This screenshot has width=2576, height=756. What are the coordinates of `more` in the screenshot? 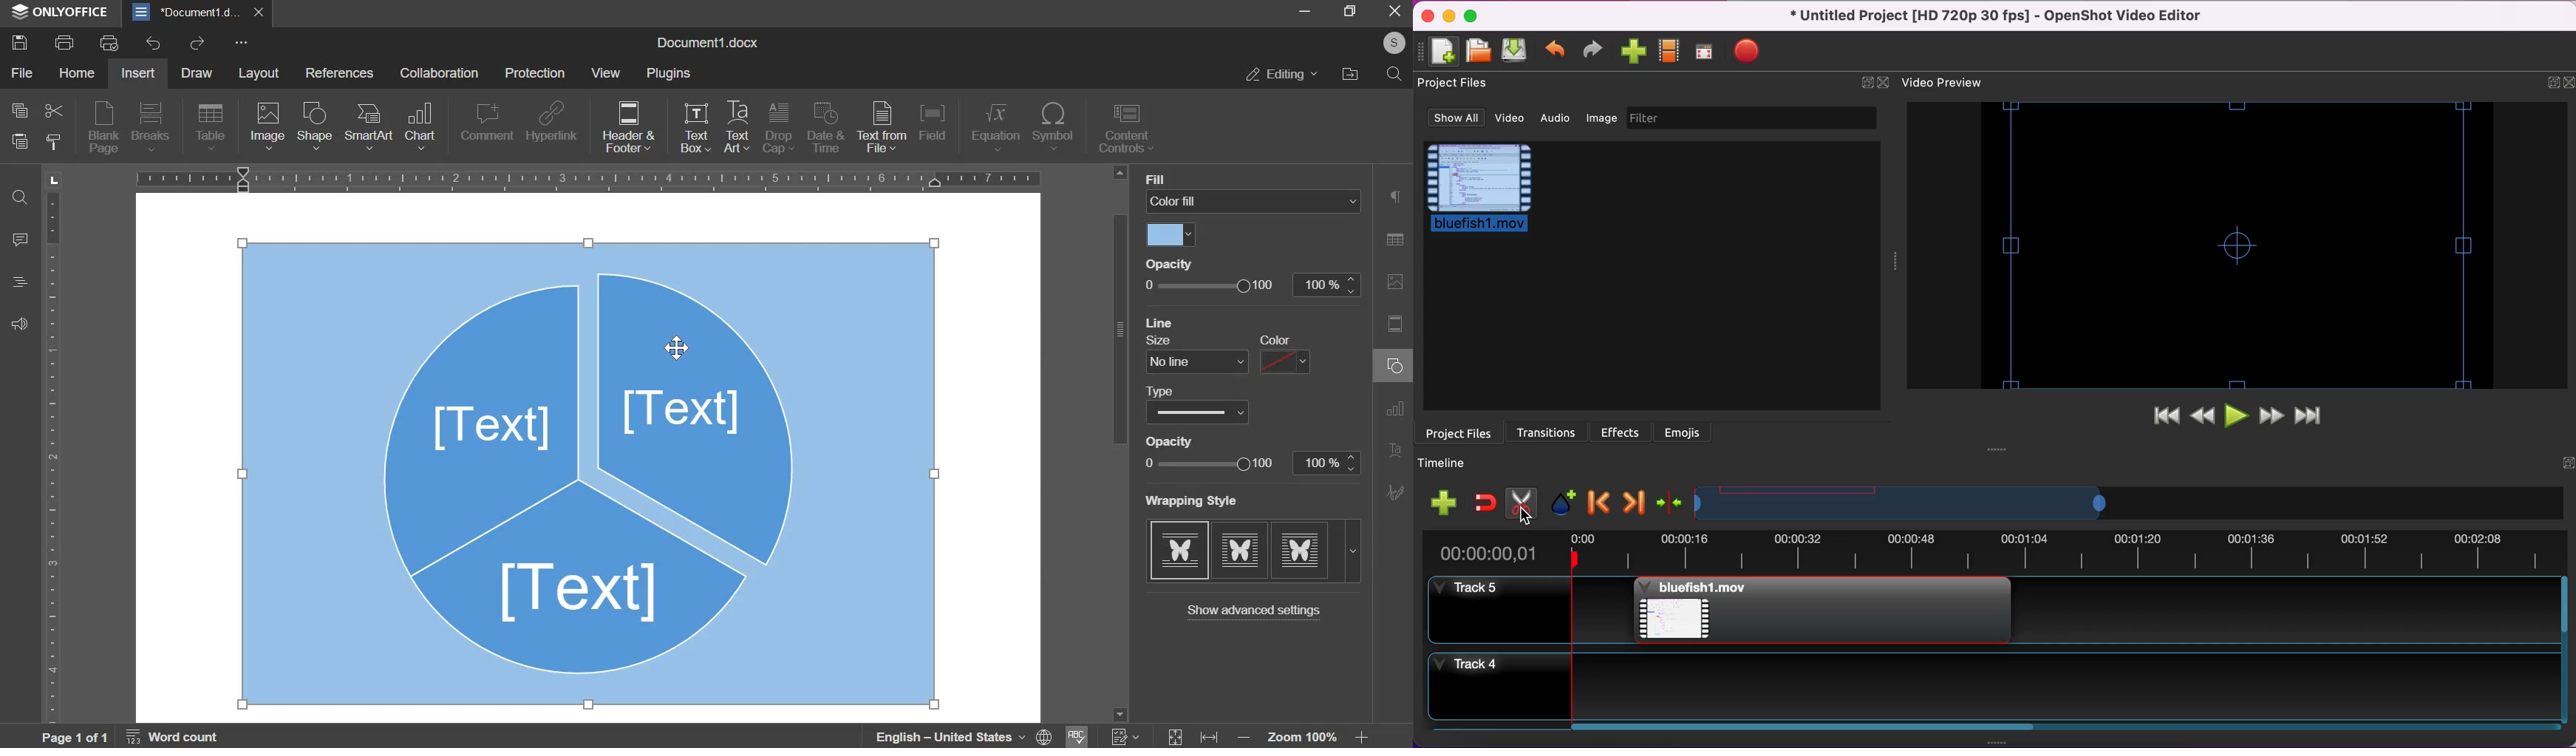 It's located at (241, 42).